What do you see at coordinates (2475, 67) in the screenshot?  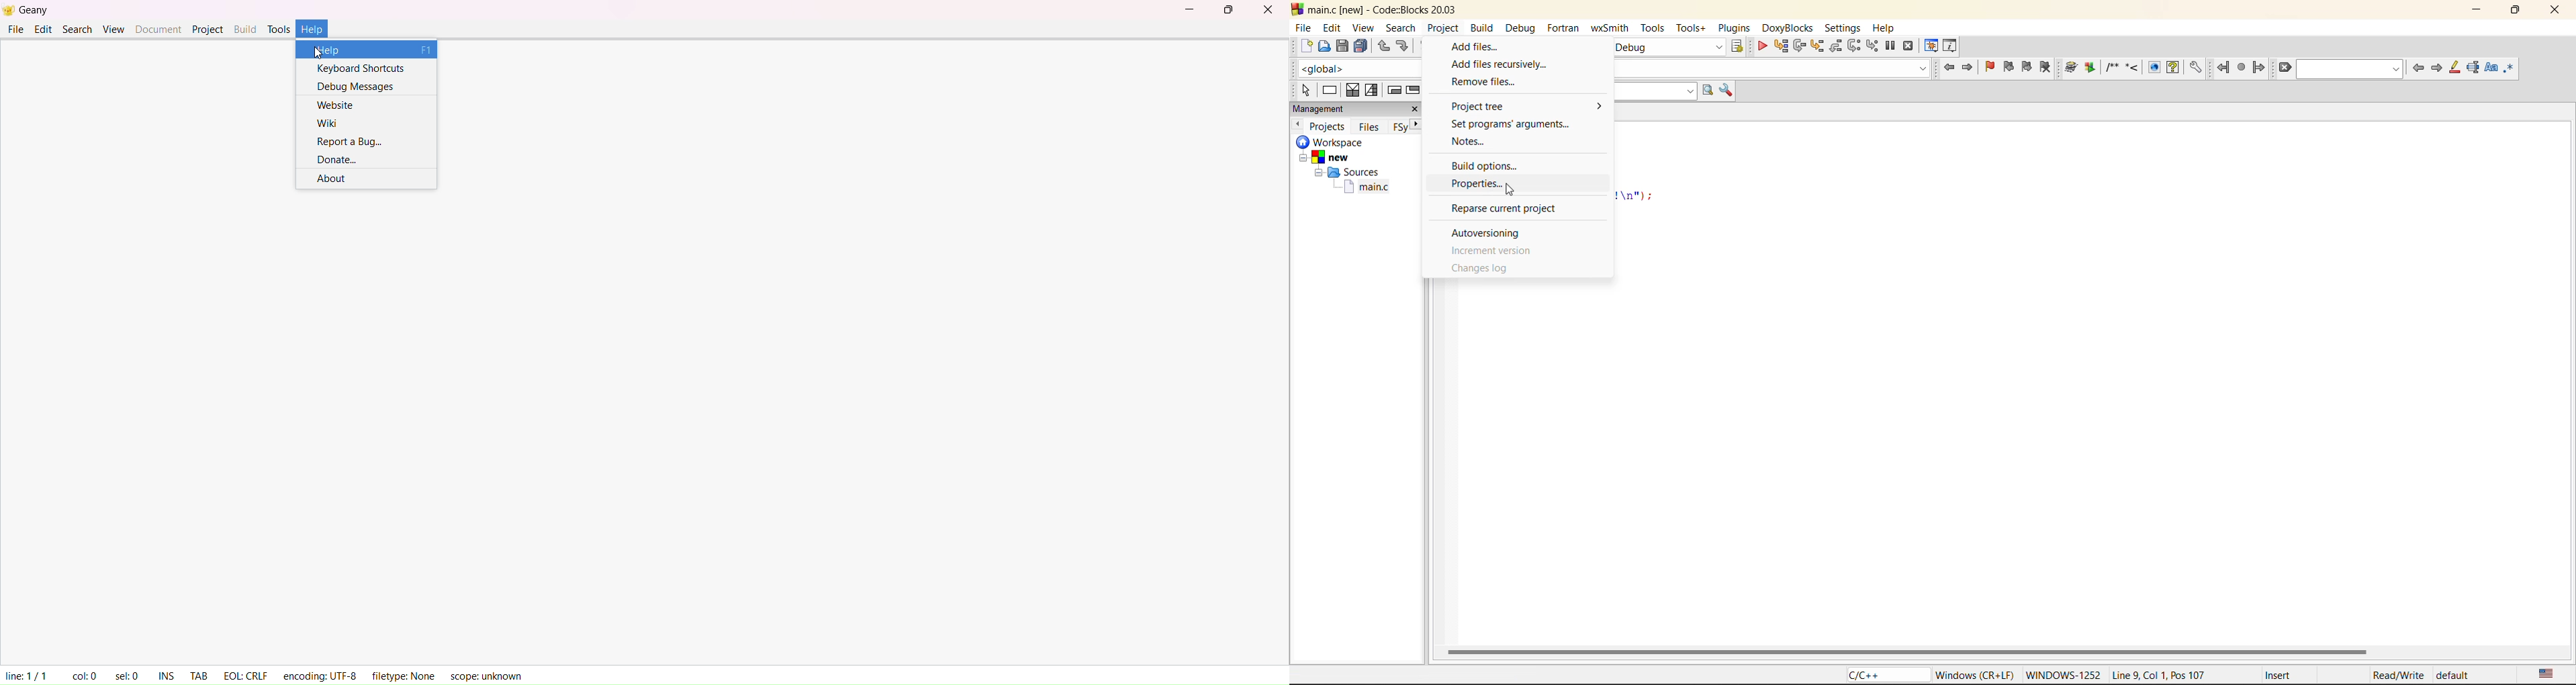 I see `selected text` at bounding box center [2475, 67].